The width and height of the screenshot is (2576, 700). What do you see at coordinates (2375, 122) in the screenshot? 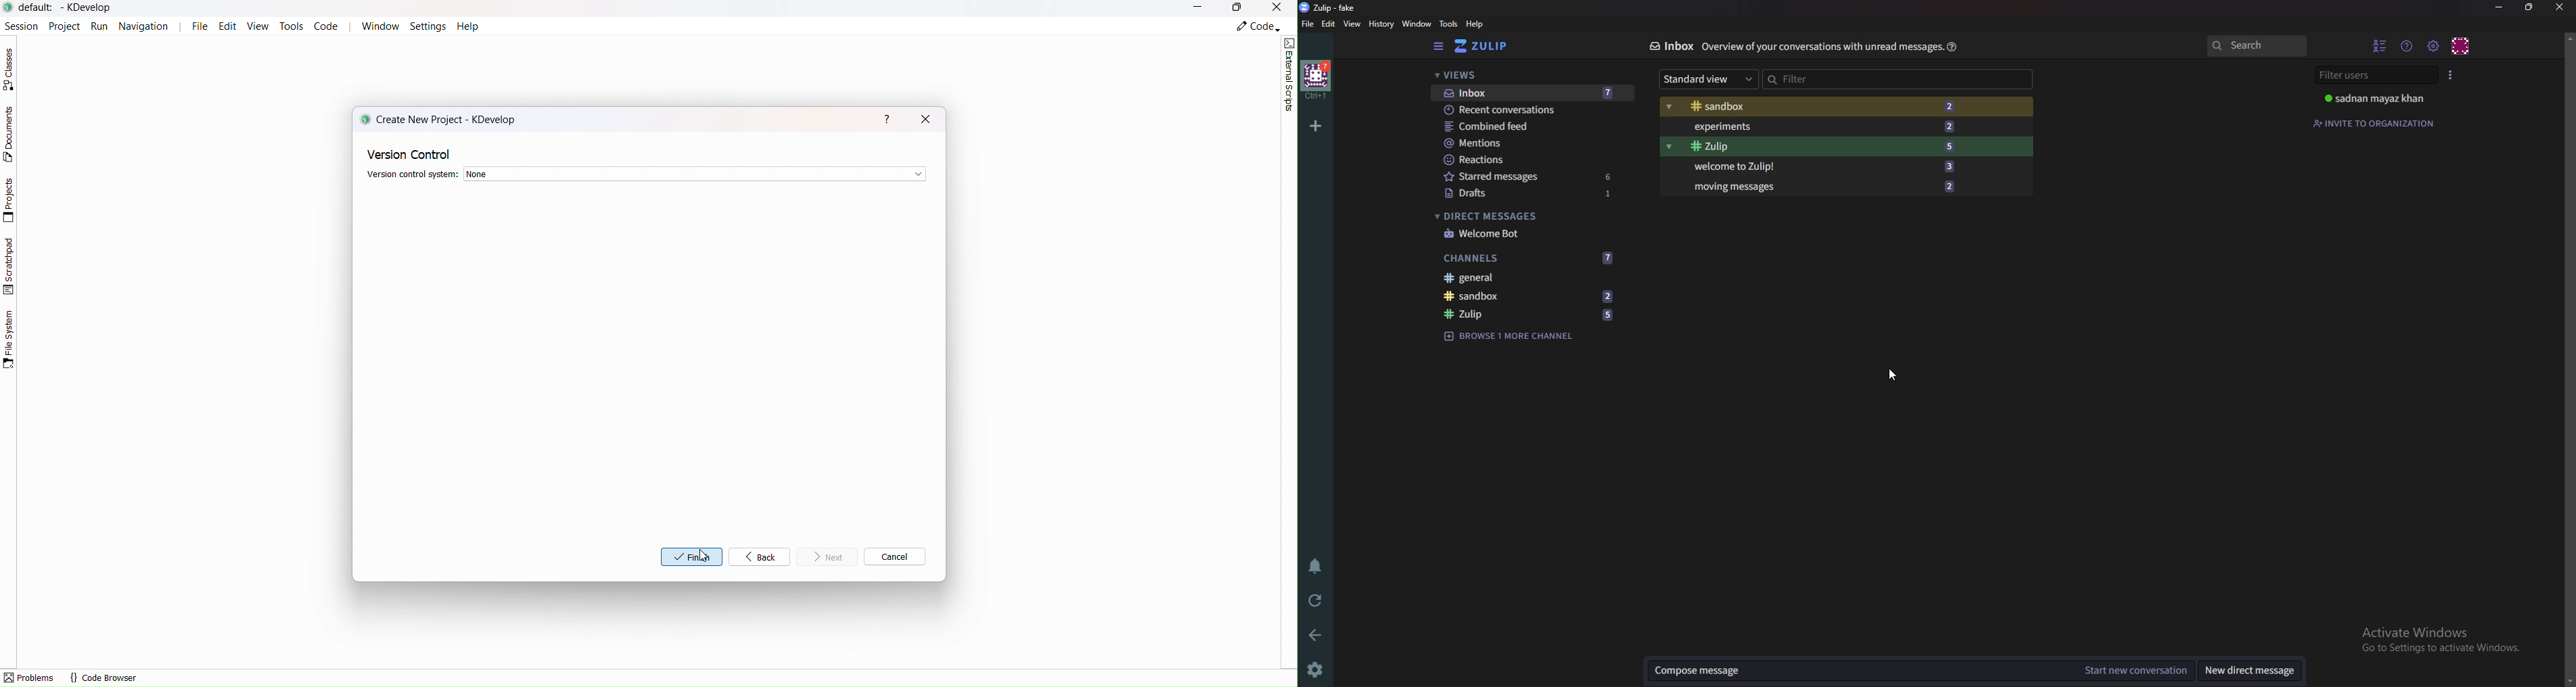
I see `Invite to organization` at bounding box center [2375, 122].